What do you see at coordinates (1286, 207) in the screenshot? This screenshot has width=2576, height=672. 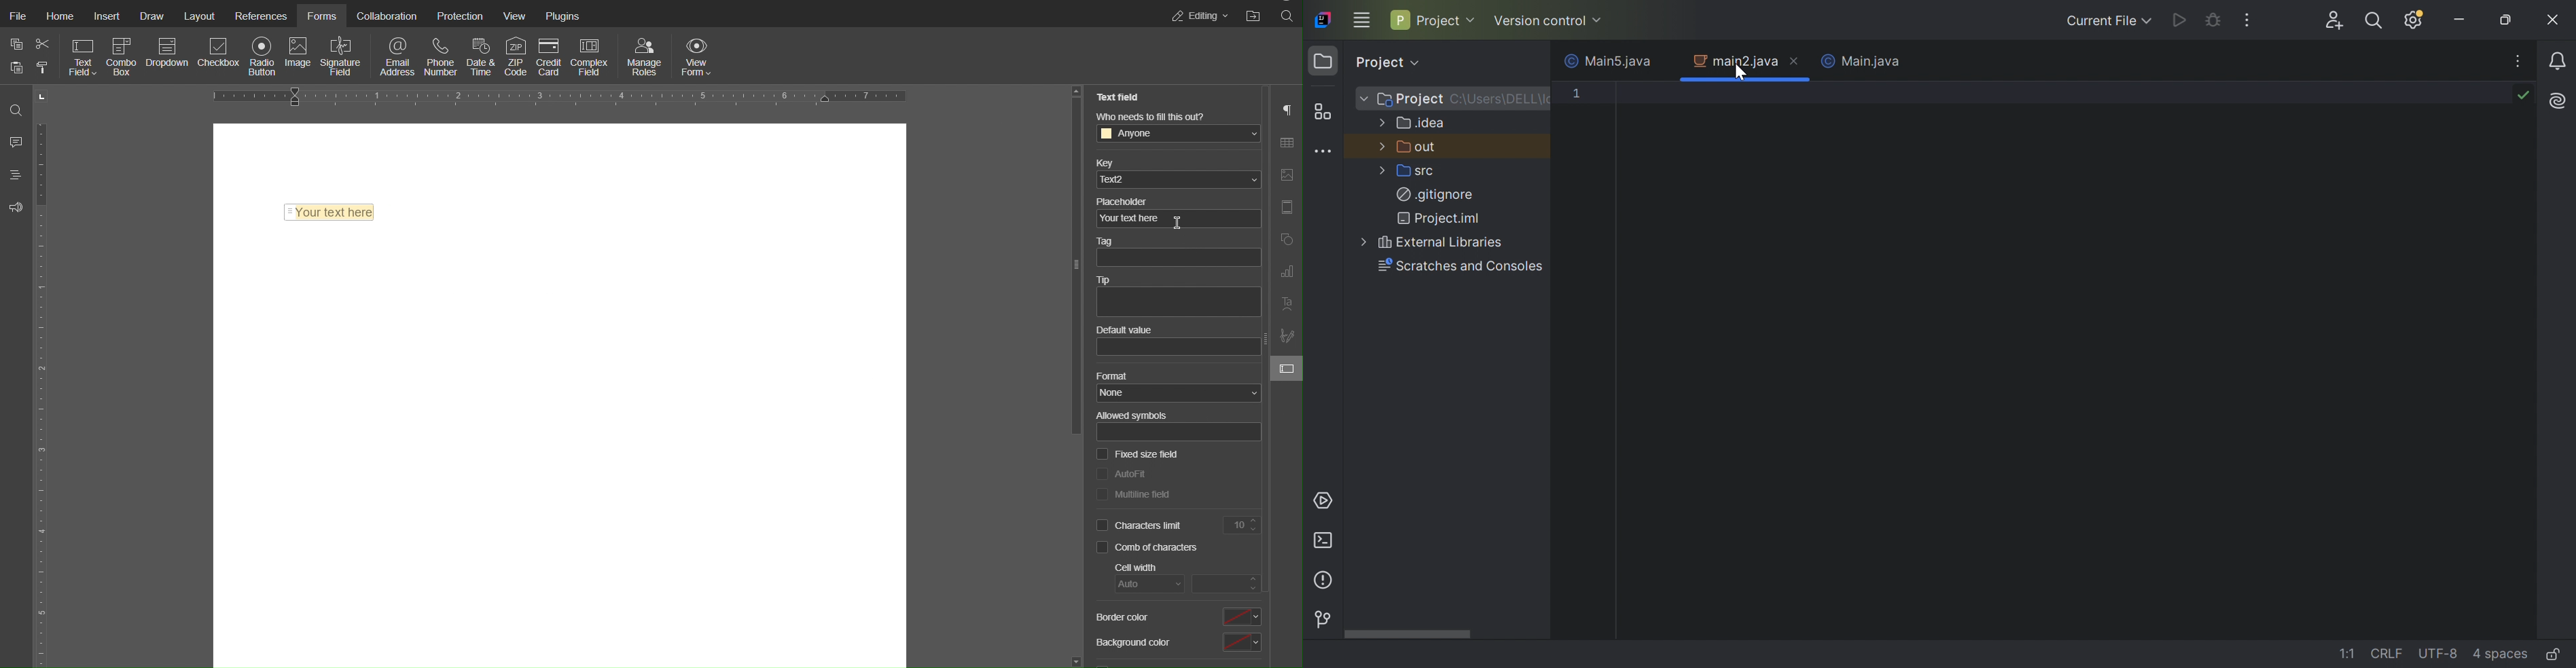 I see `Header and Footer` at bounding box center [1286, 207].